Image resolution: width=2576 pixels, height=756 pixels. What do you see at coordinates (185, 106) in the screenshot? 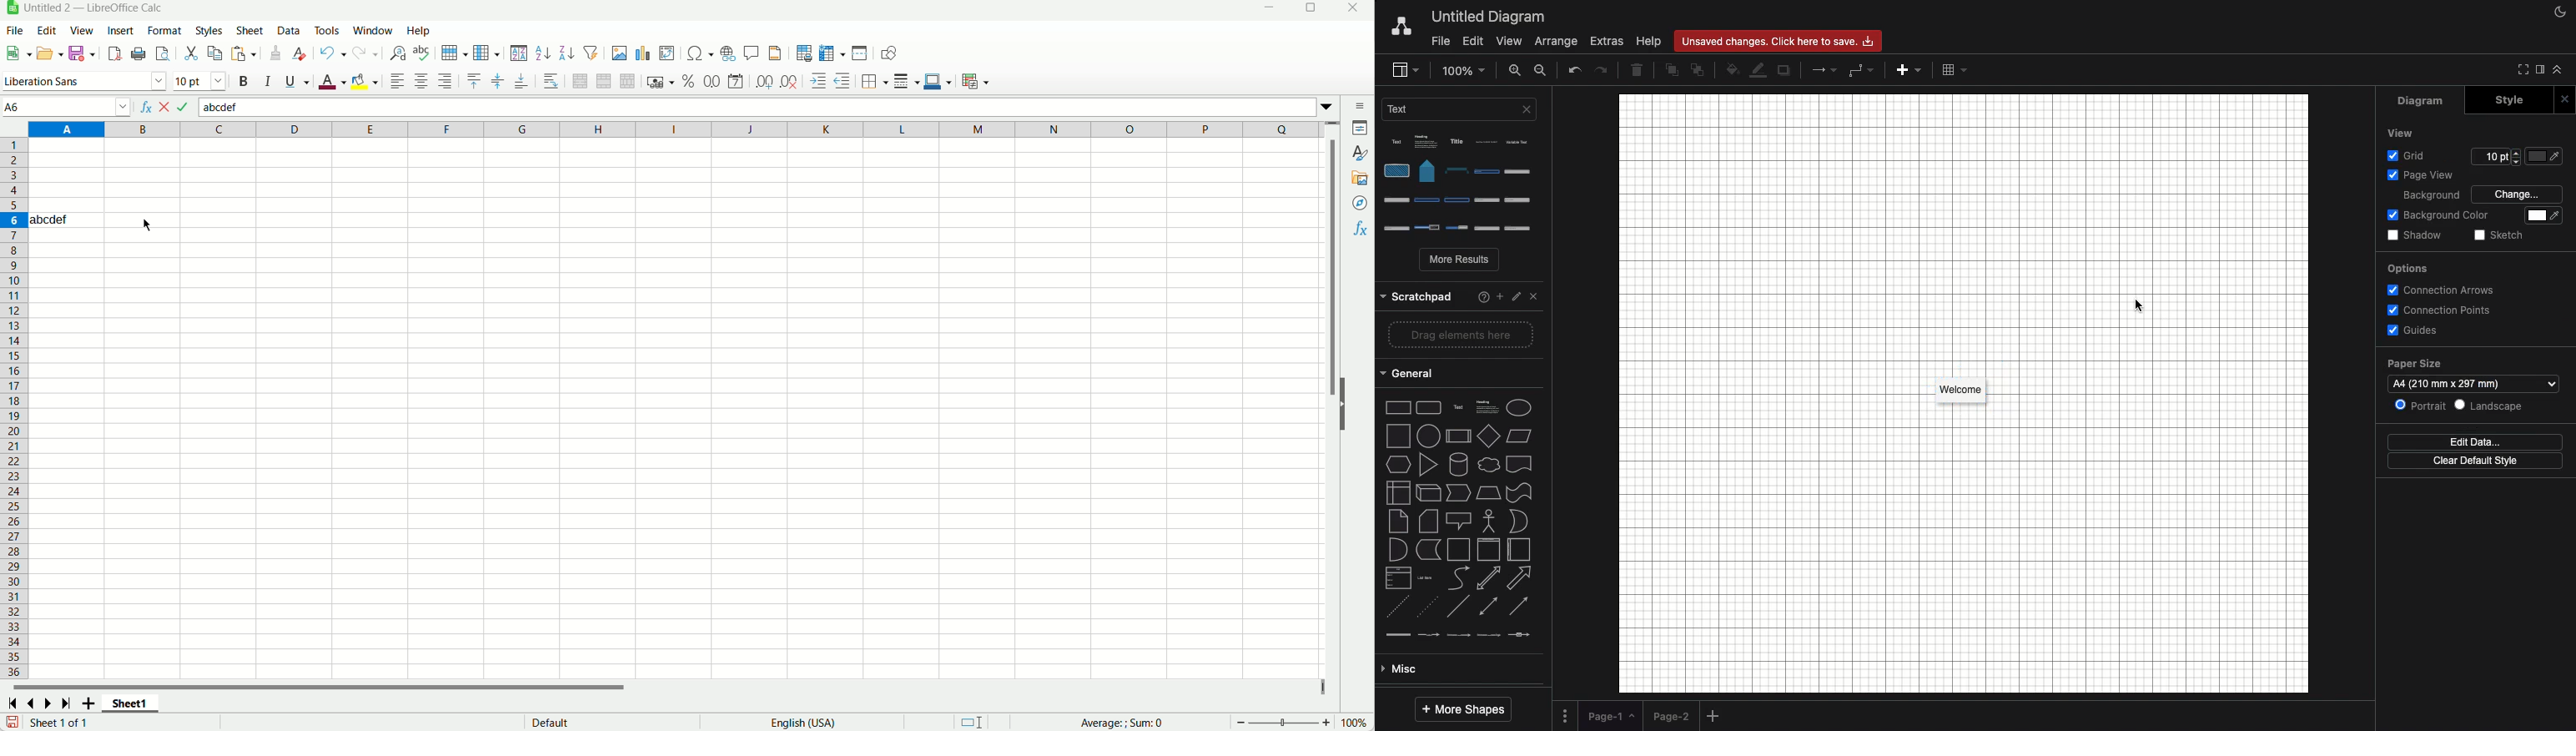
I see `accept` at bounding box center [185, 106].